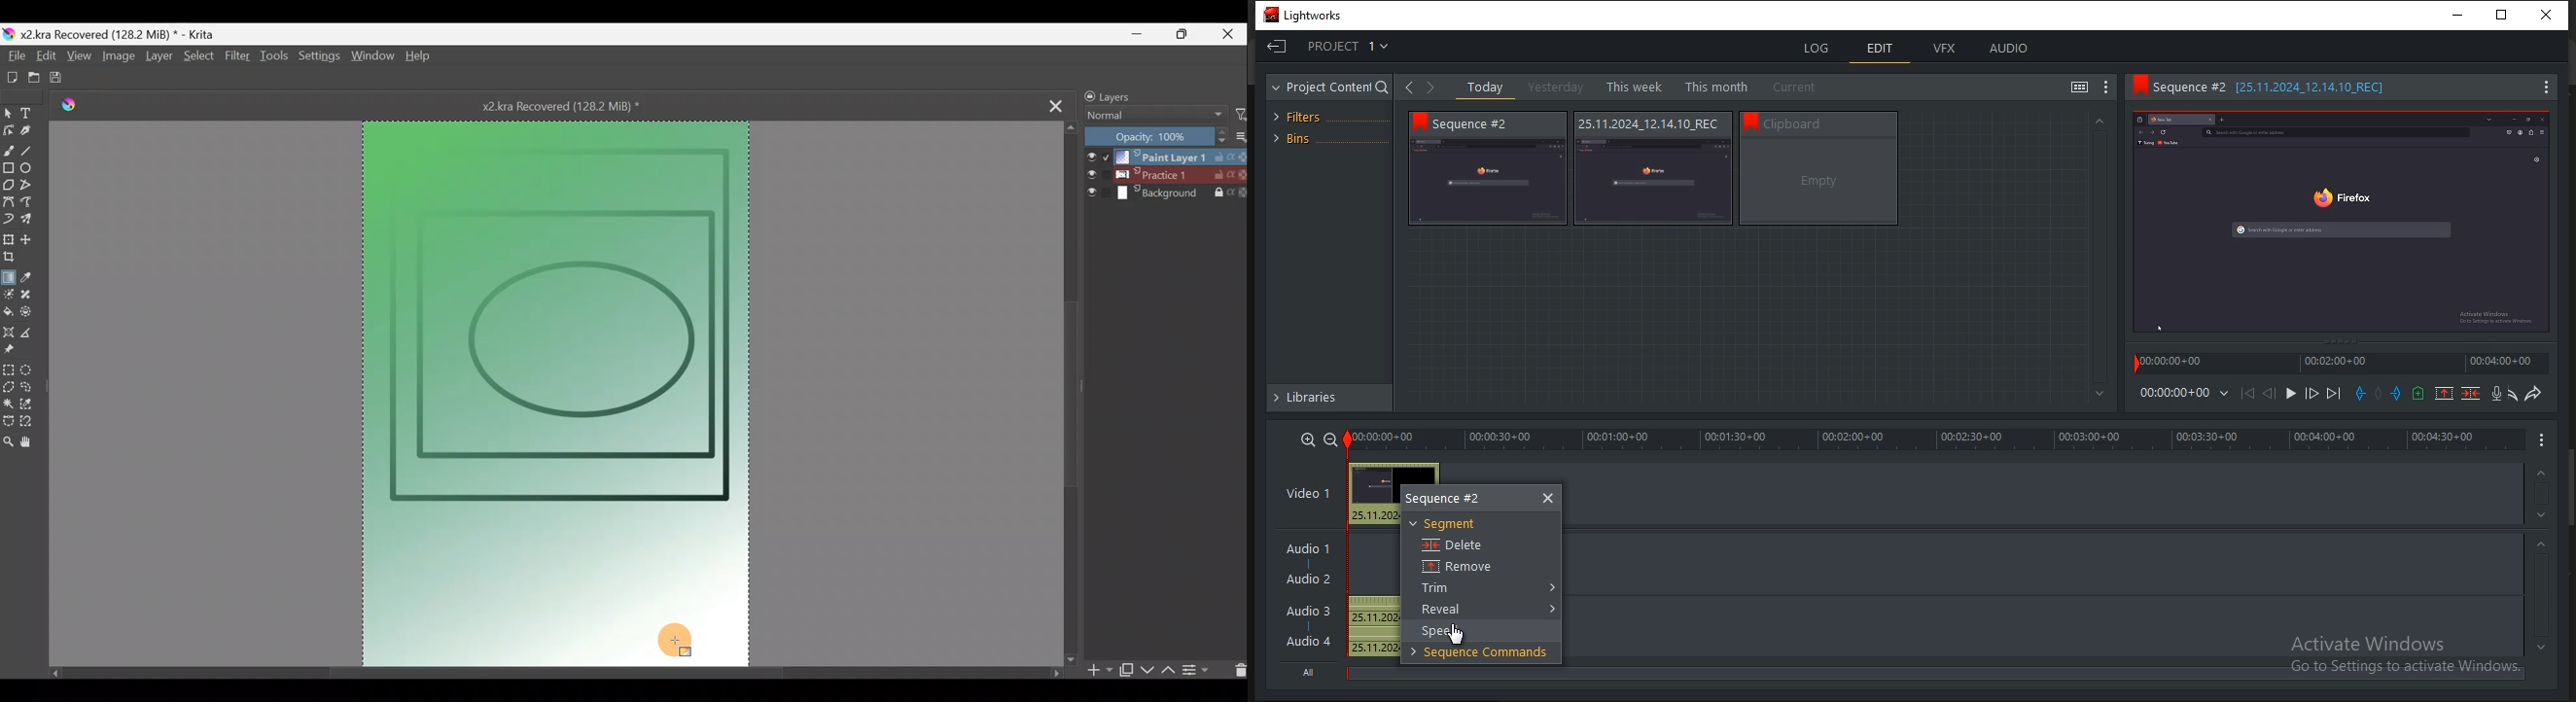  I want to click on Document name, so click(575, 105).